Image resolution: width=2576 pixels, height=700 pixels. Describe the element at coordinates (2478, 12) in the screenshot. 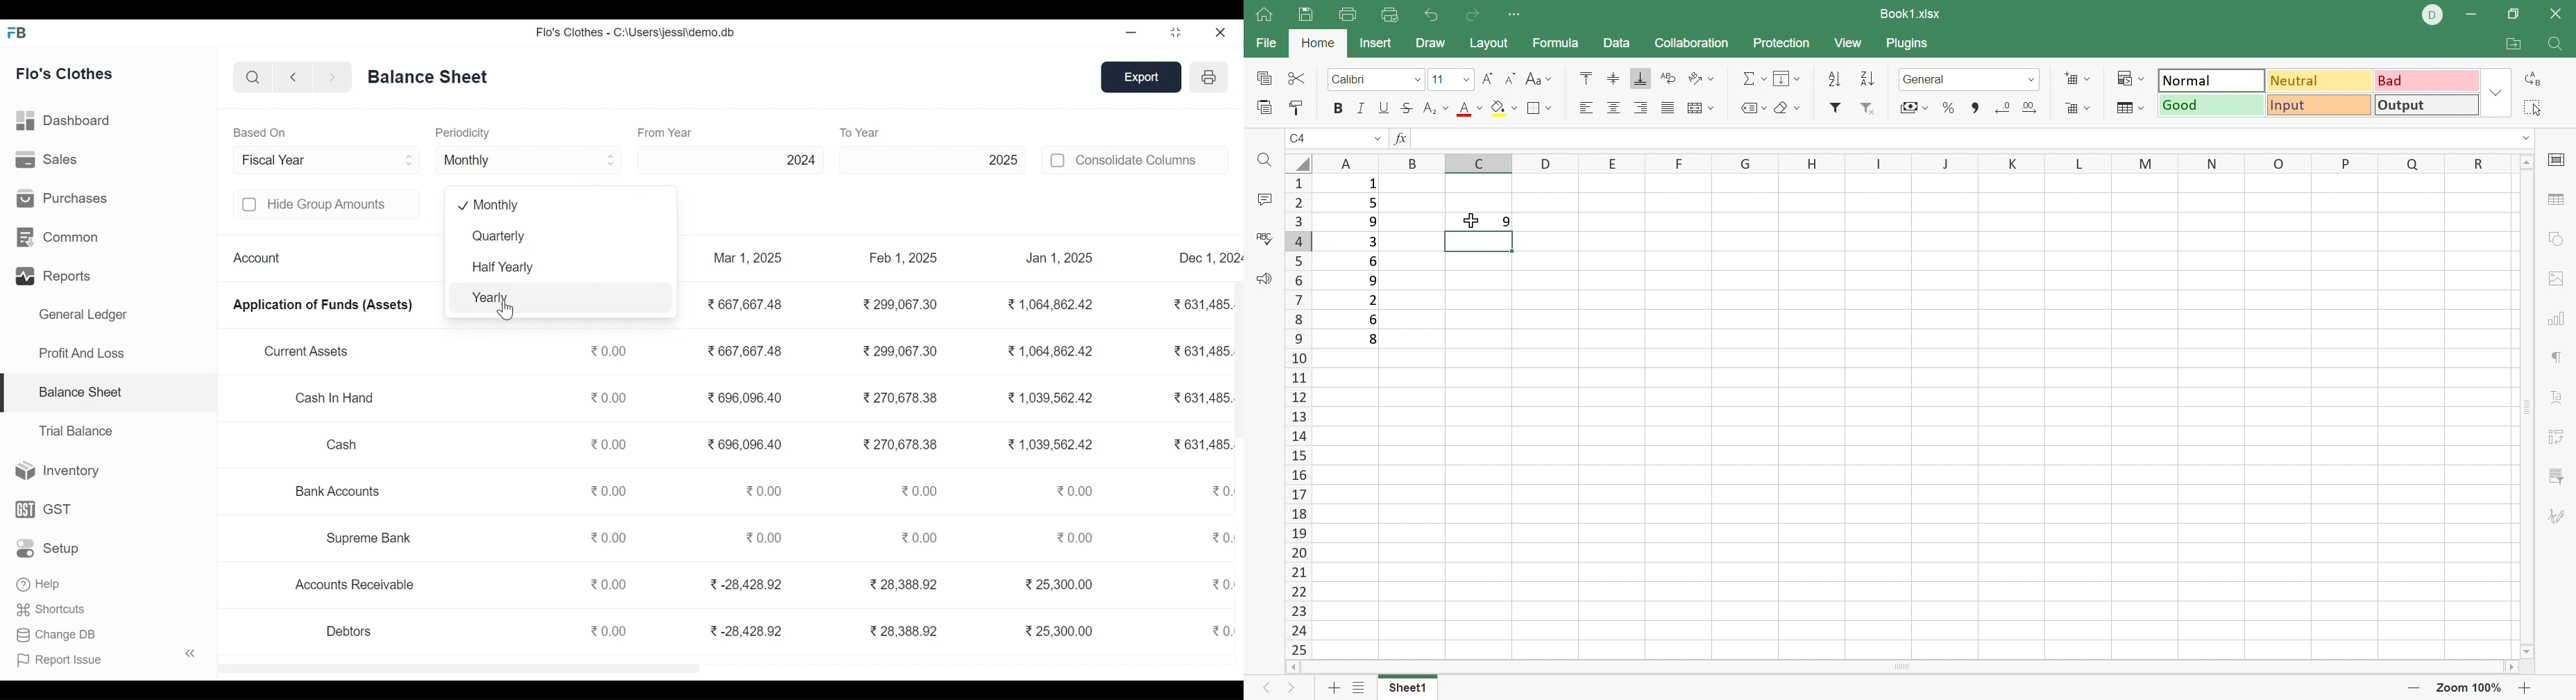

I see `Minimize` at that location.